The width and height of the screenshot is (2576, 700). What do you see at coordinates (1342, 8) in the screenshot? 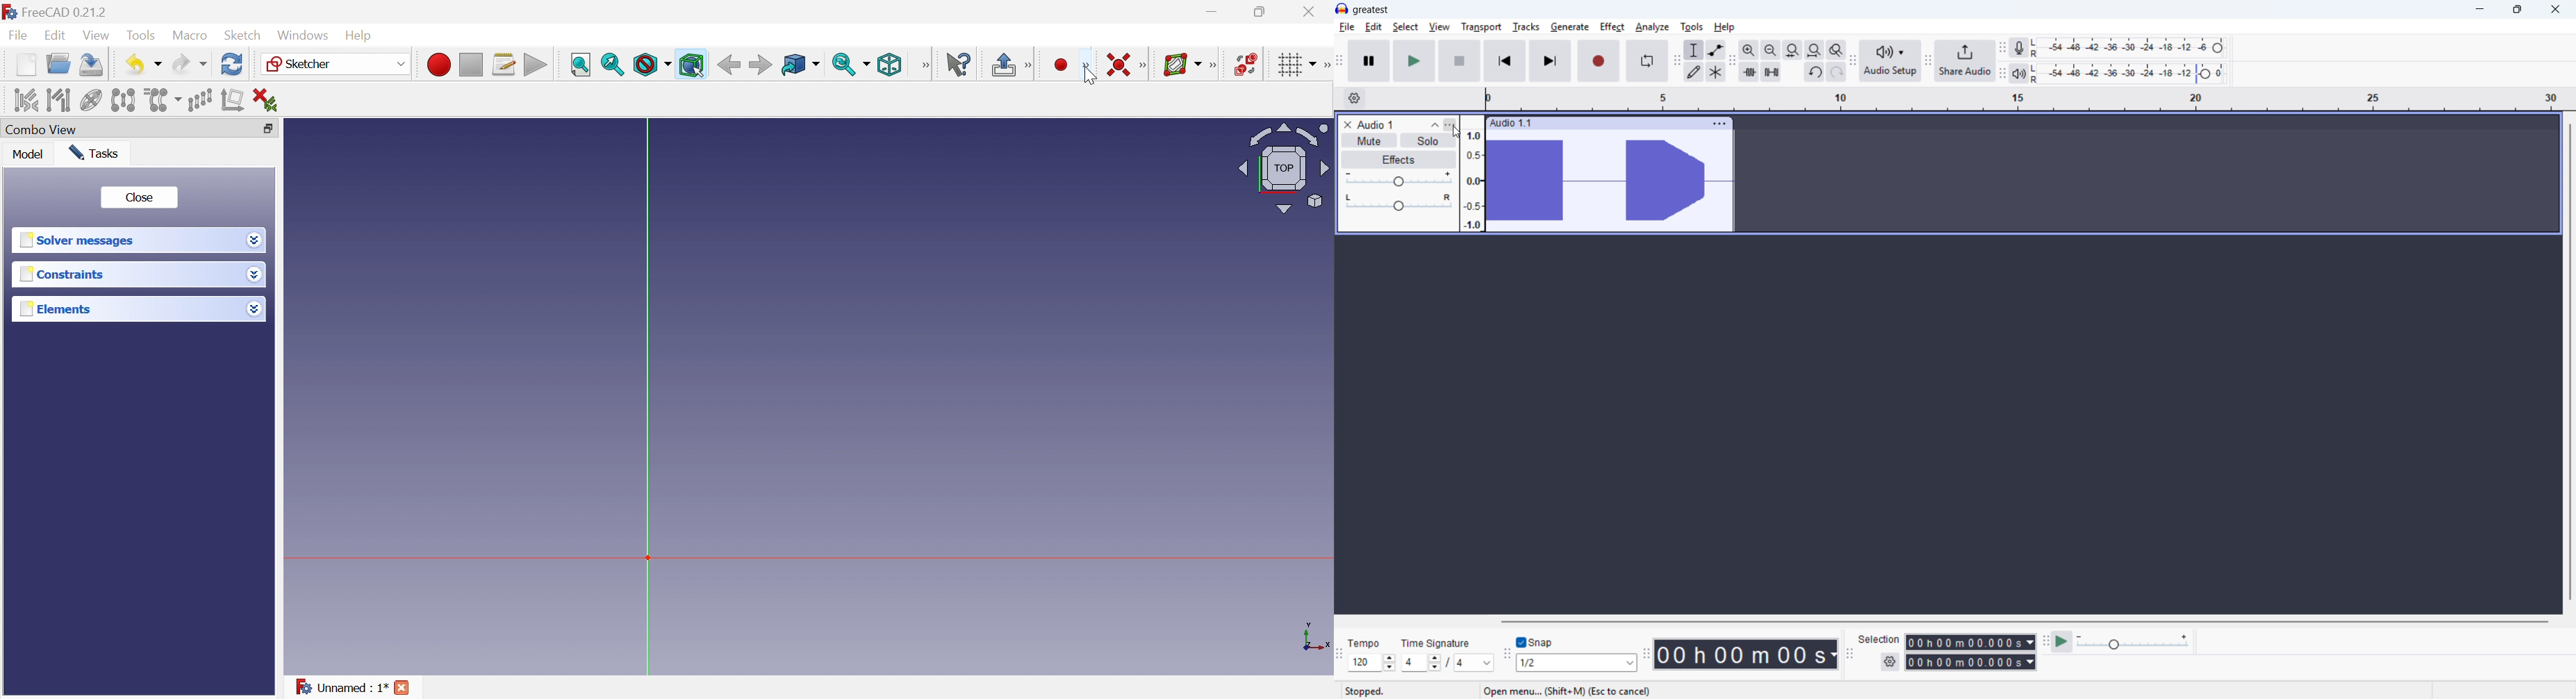
I see `logo` at bounding box center [1342, 8].